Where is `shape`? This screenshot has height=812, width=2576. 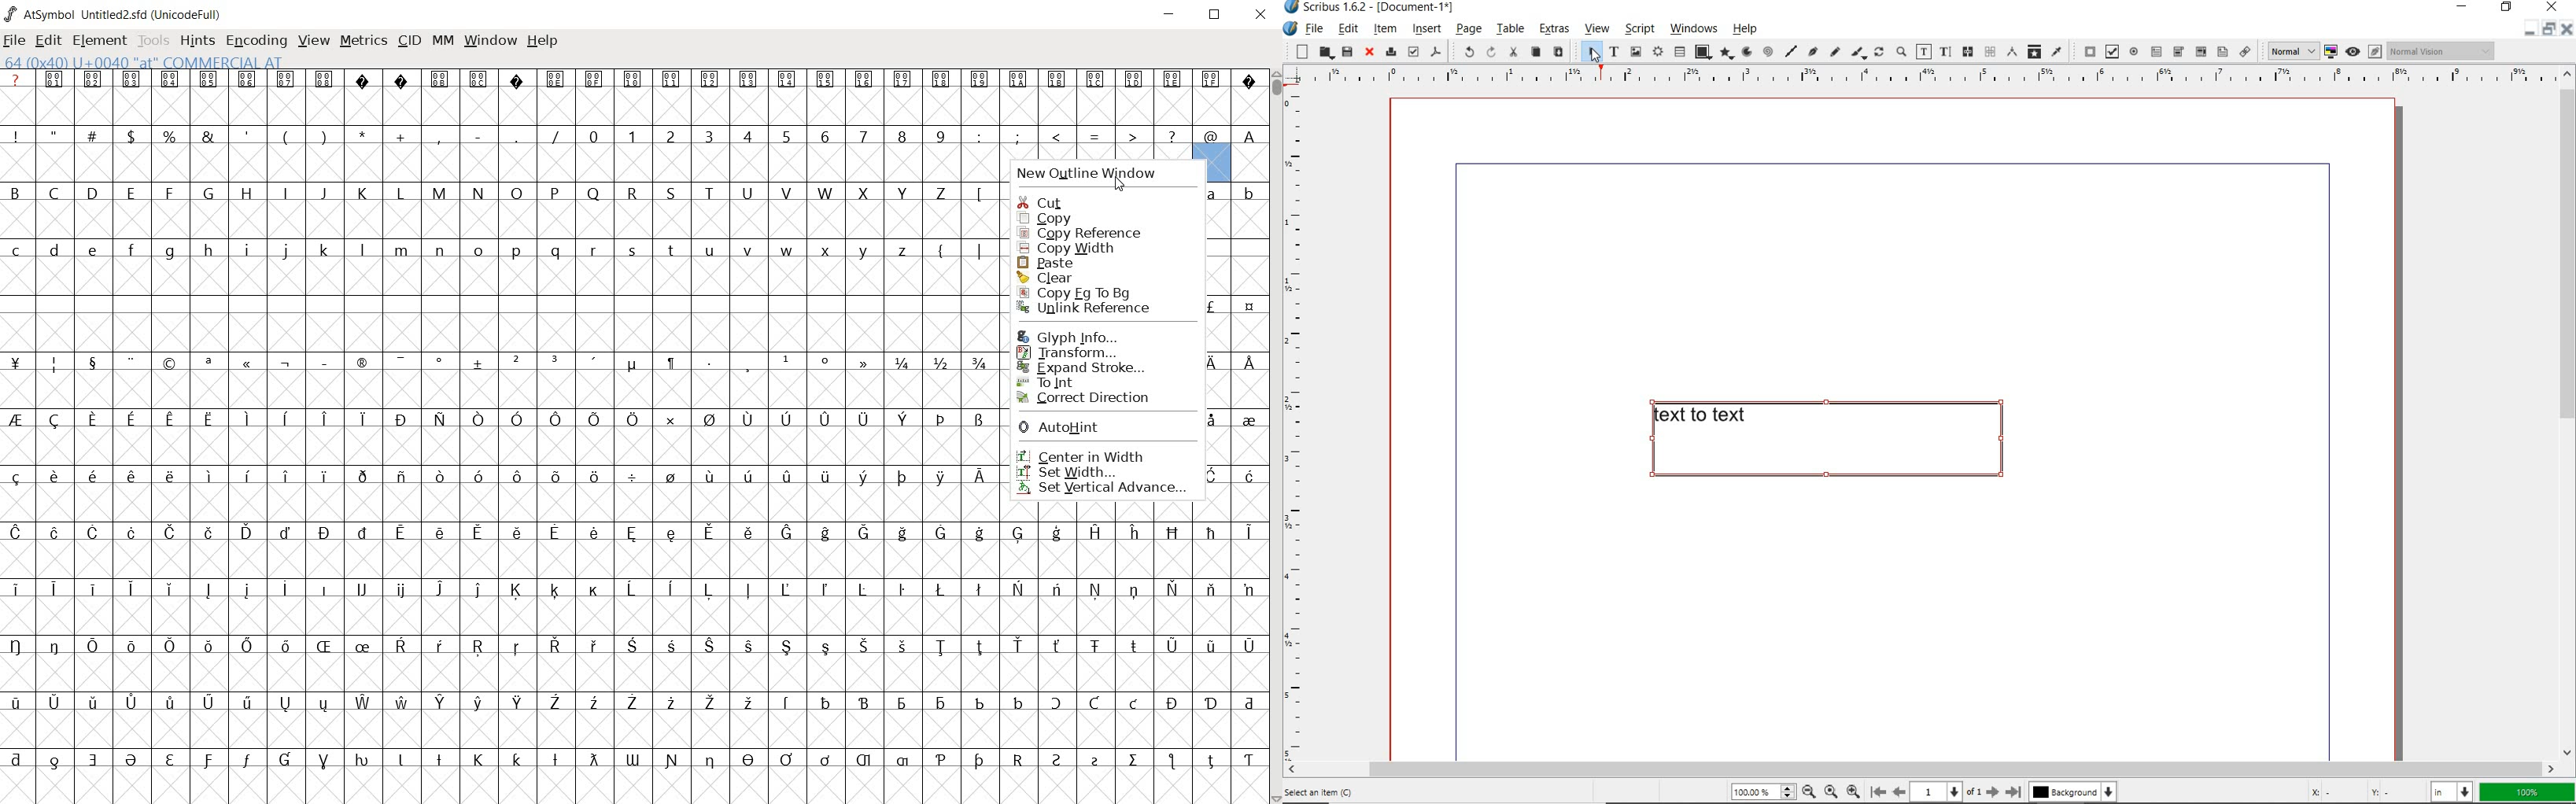
shape is located at coordinates (1702, 52).